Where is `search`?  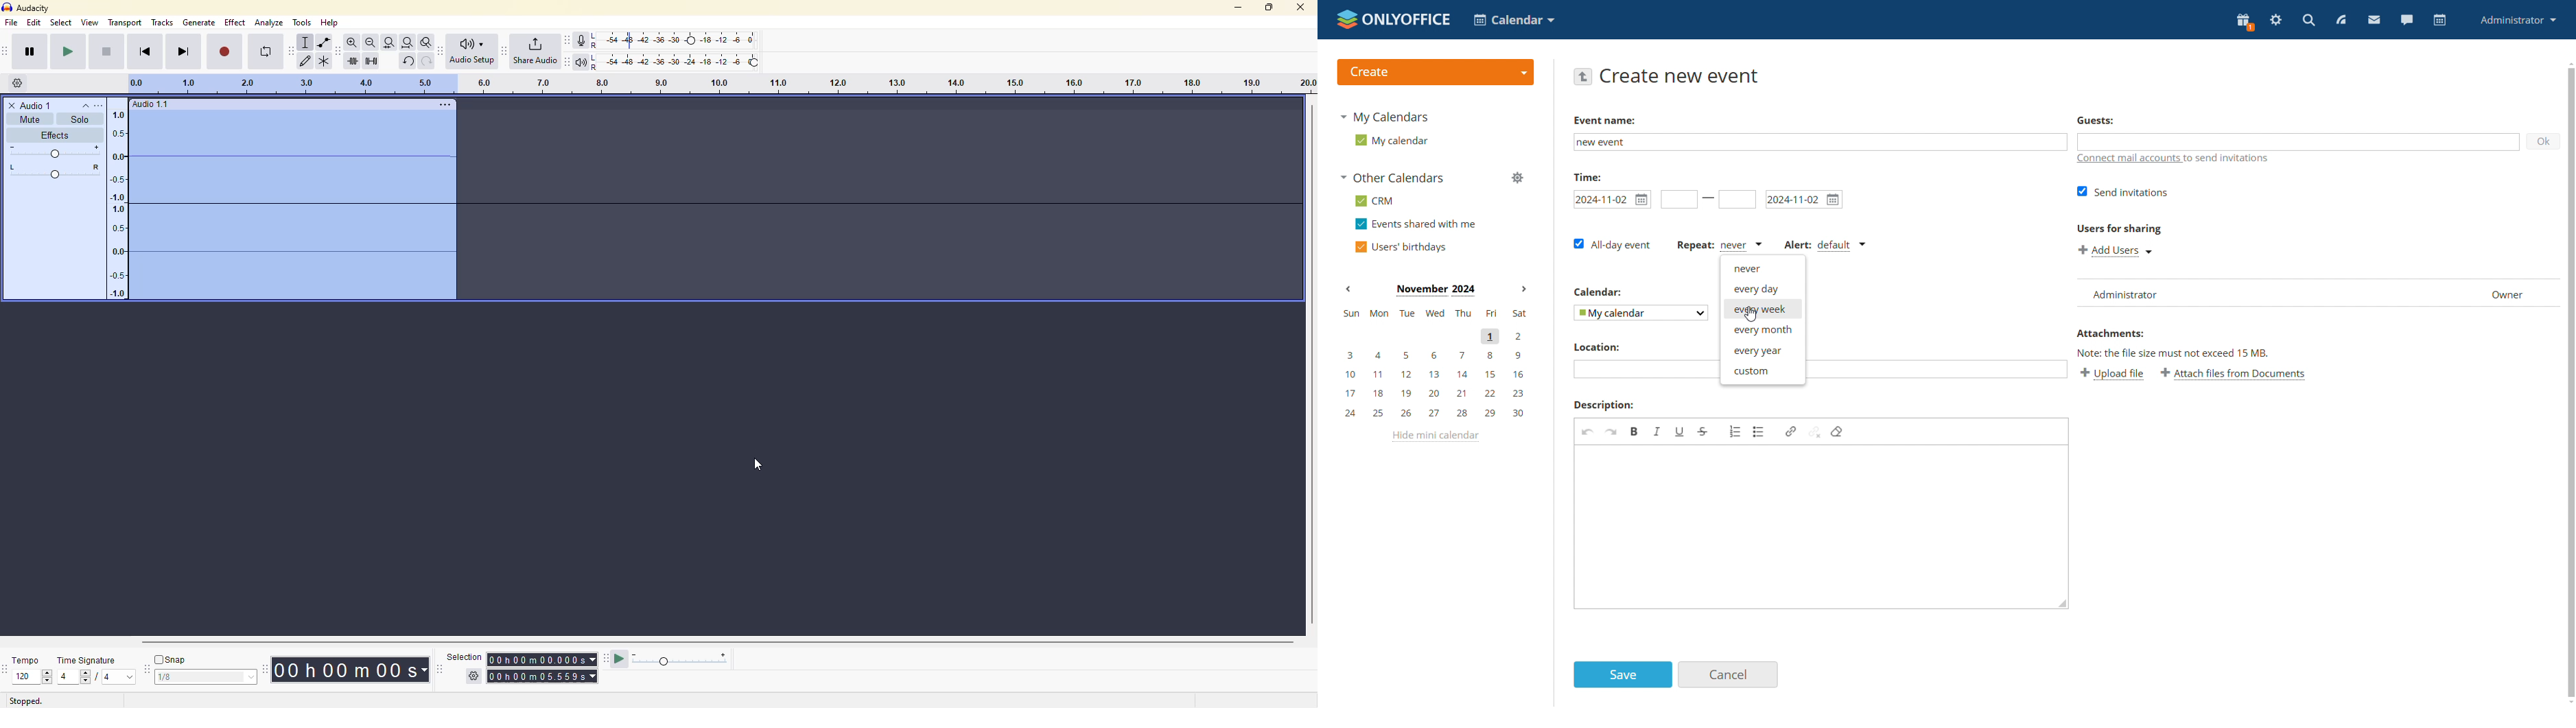 search is located at coordinates (2310, 20).